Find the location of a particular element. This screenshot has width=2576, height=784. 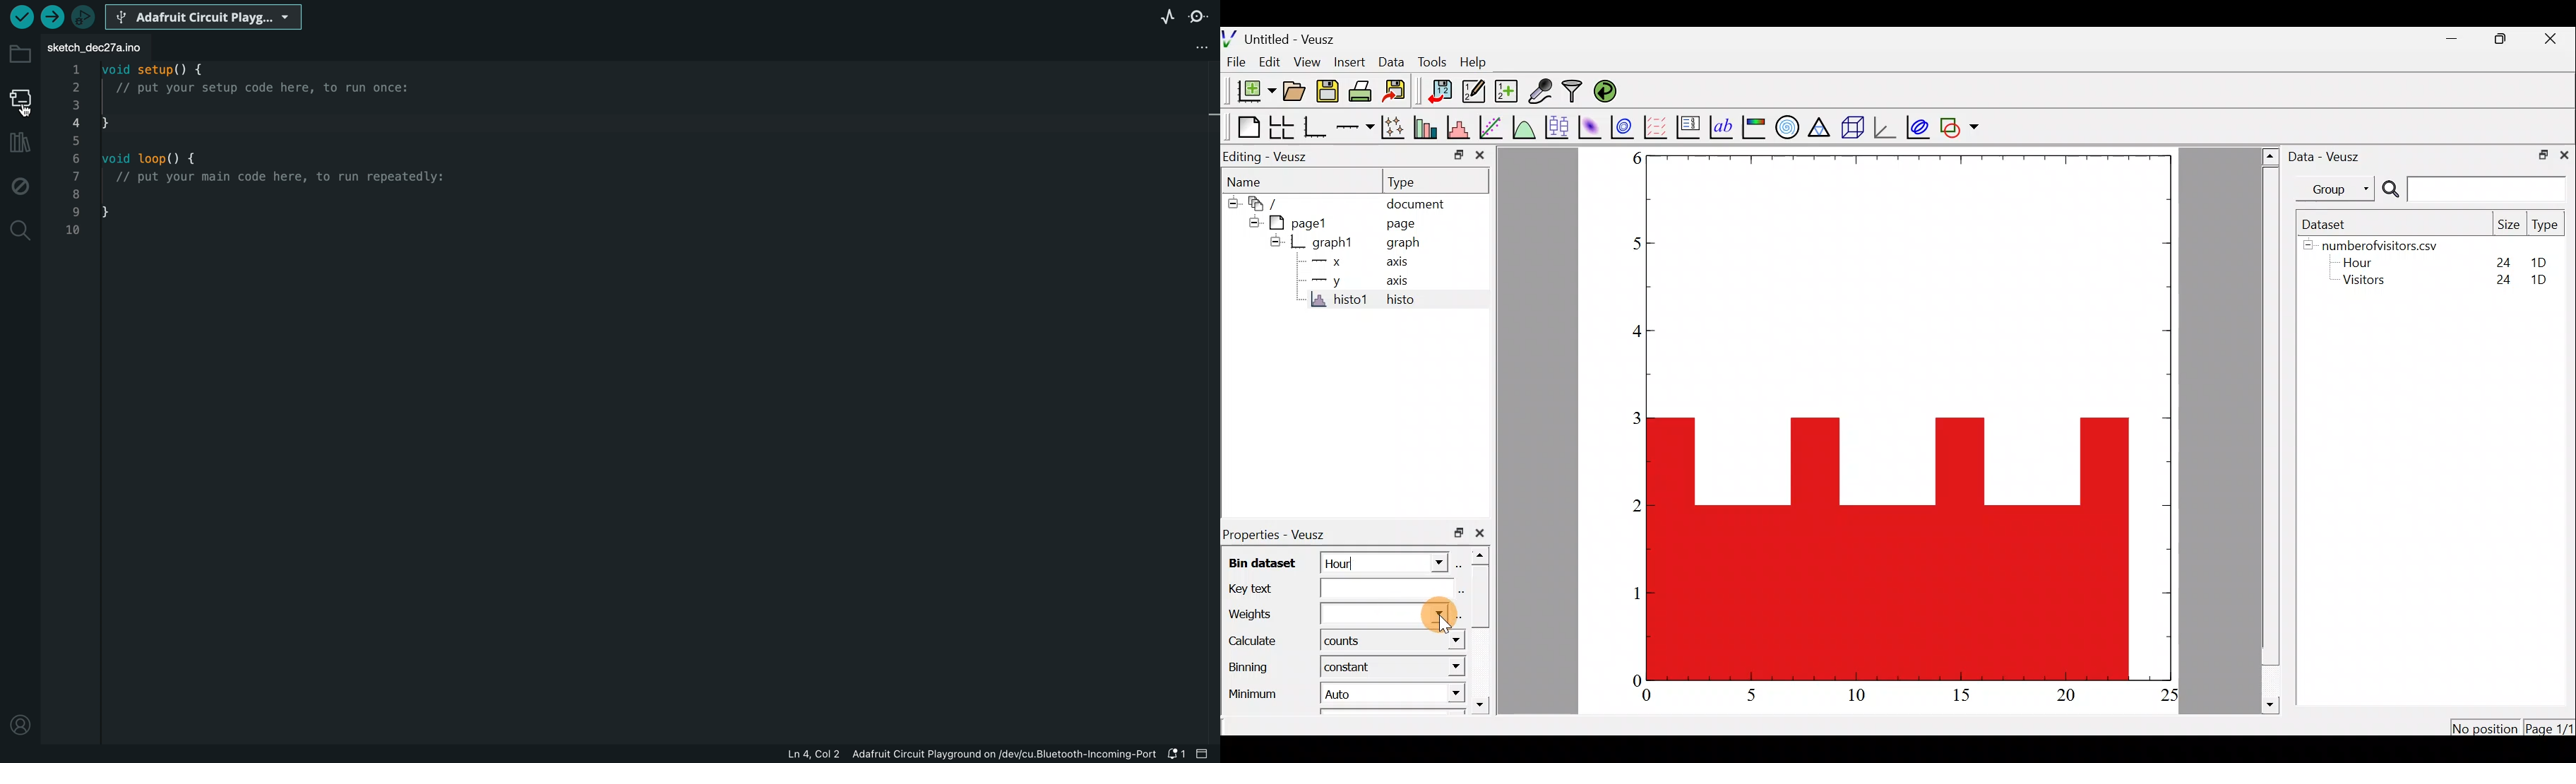

4 is located at coordinates (1623, 334).